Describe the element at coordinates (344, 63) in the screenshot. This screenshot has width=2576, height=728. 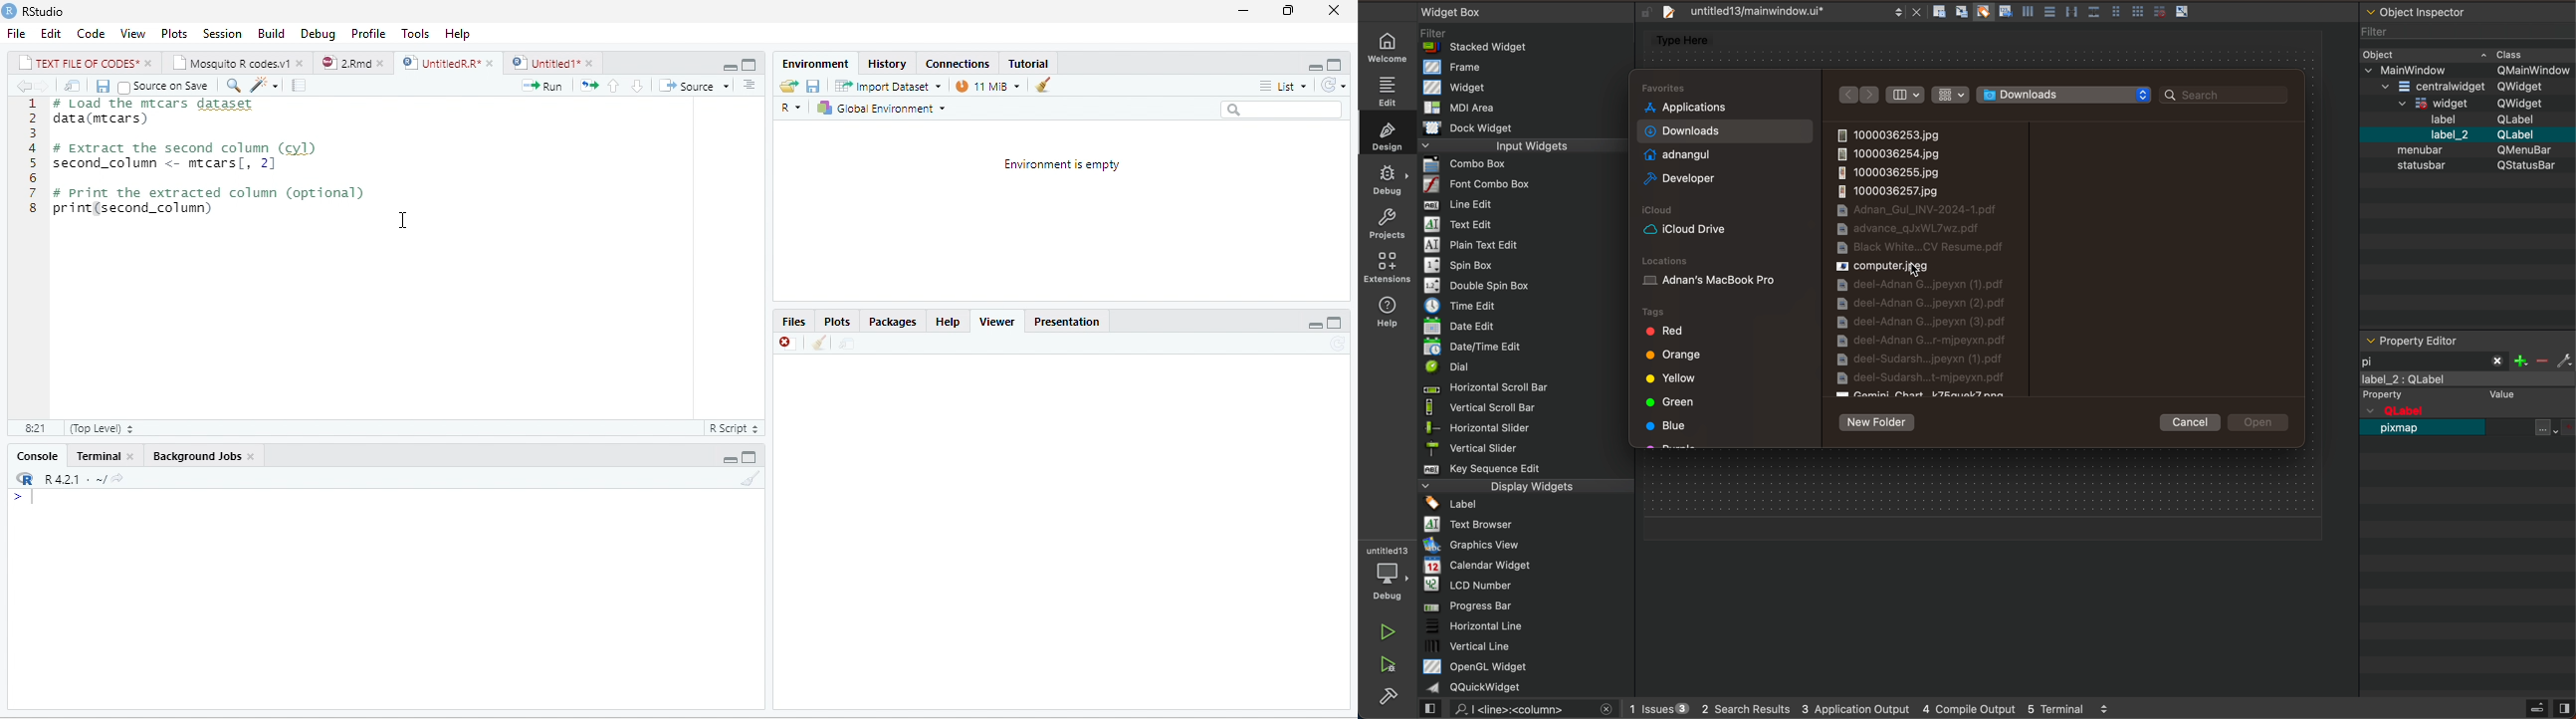
I see `2Rmd` at that location.